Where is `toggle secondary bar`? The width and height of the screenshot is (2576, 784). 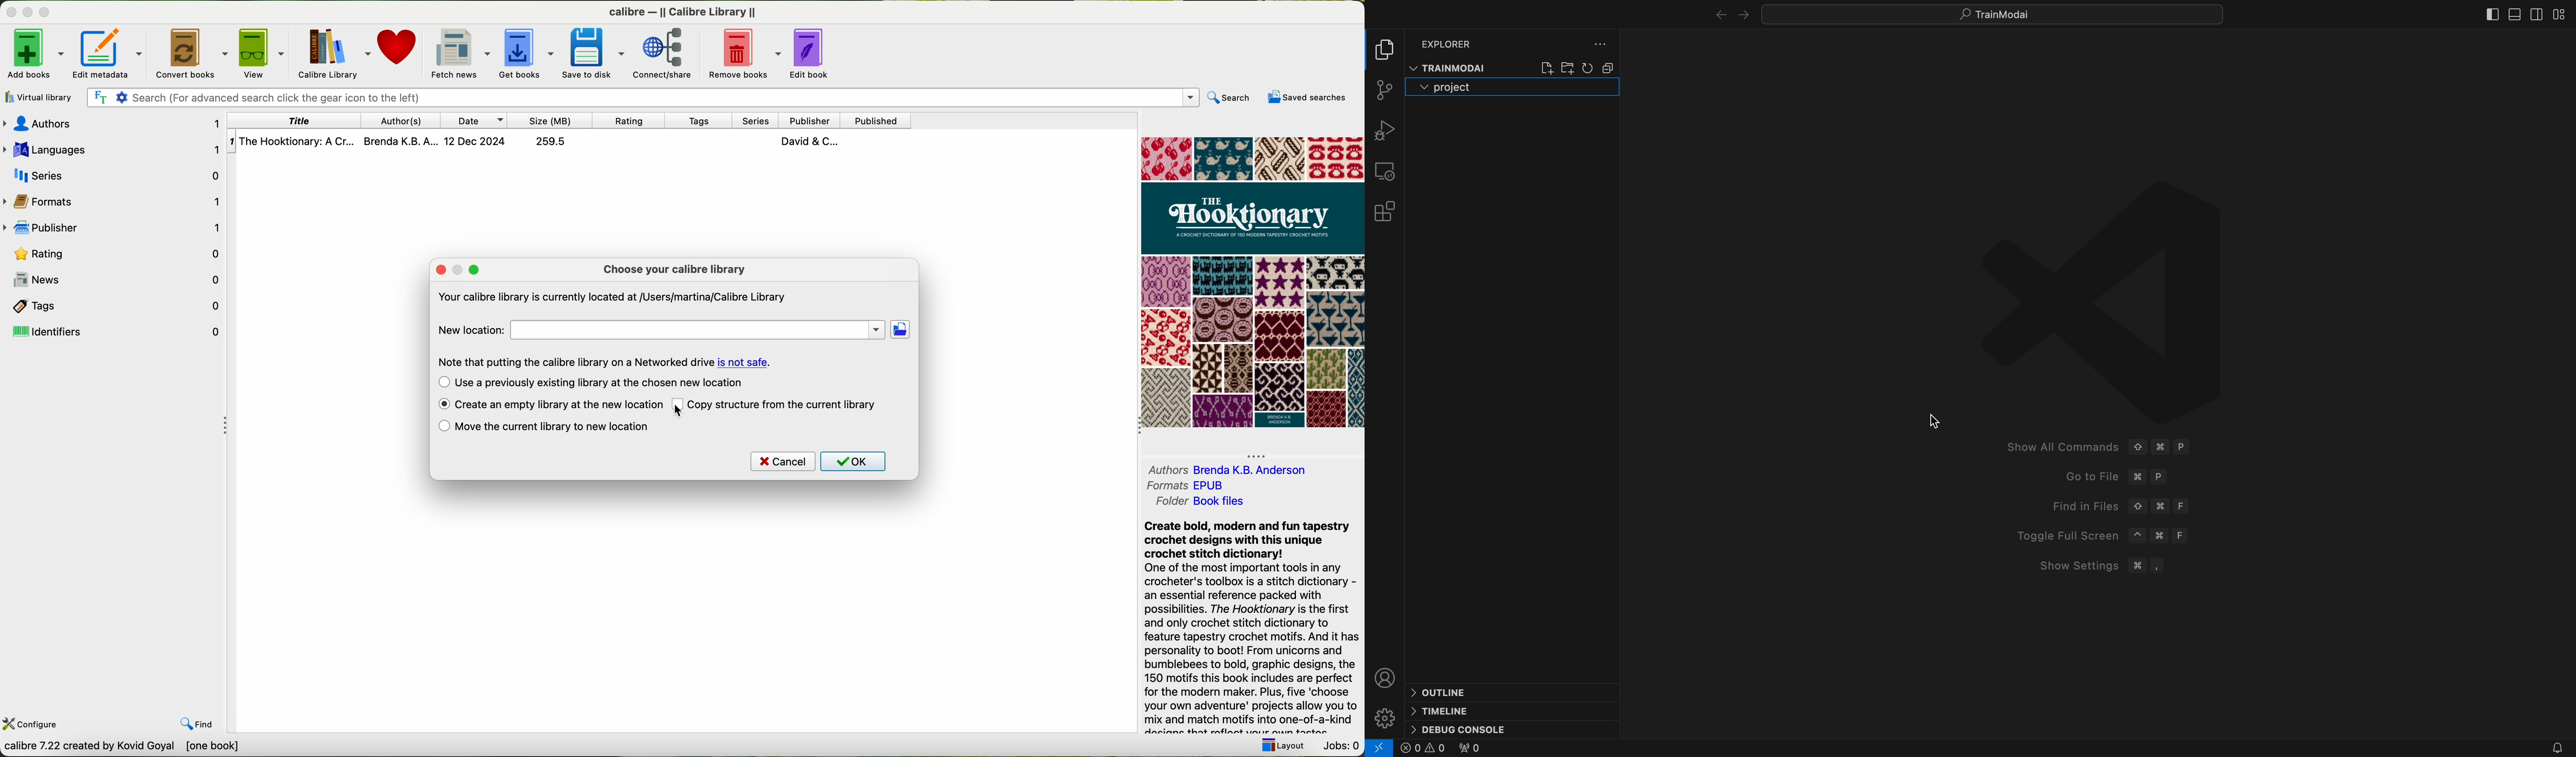
toggle secondary bar is located at coordinates (2541, 13).